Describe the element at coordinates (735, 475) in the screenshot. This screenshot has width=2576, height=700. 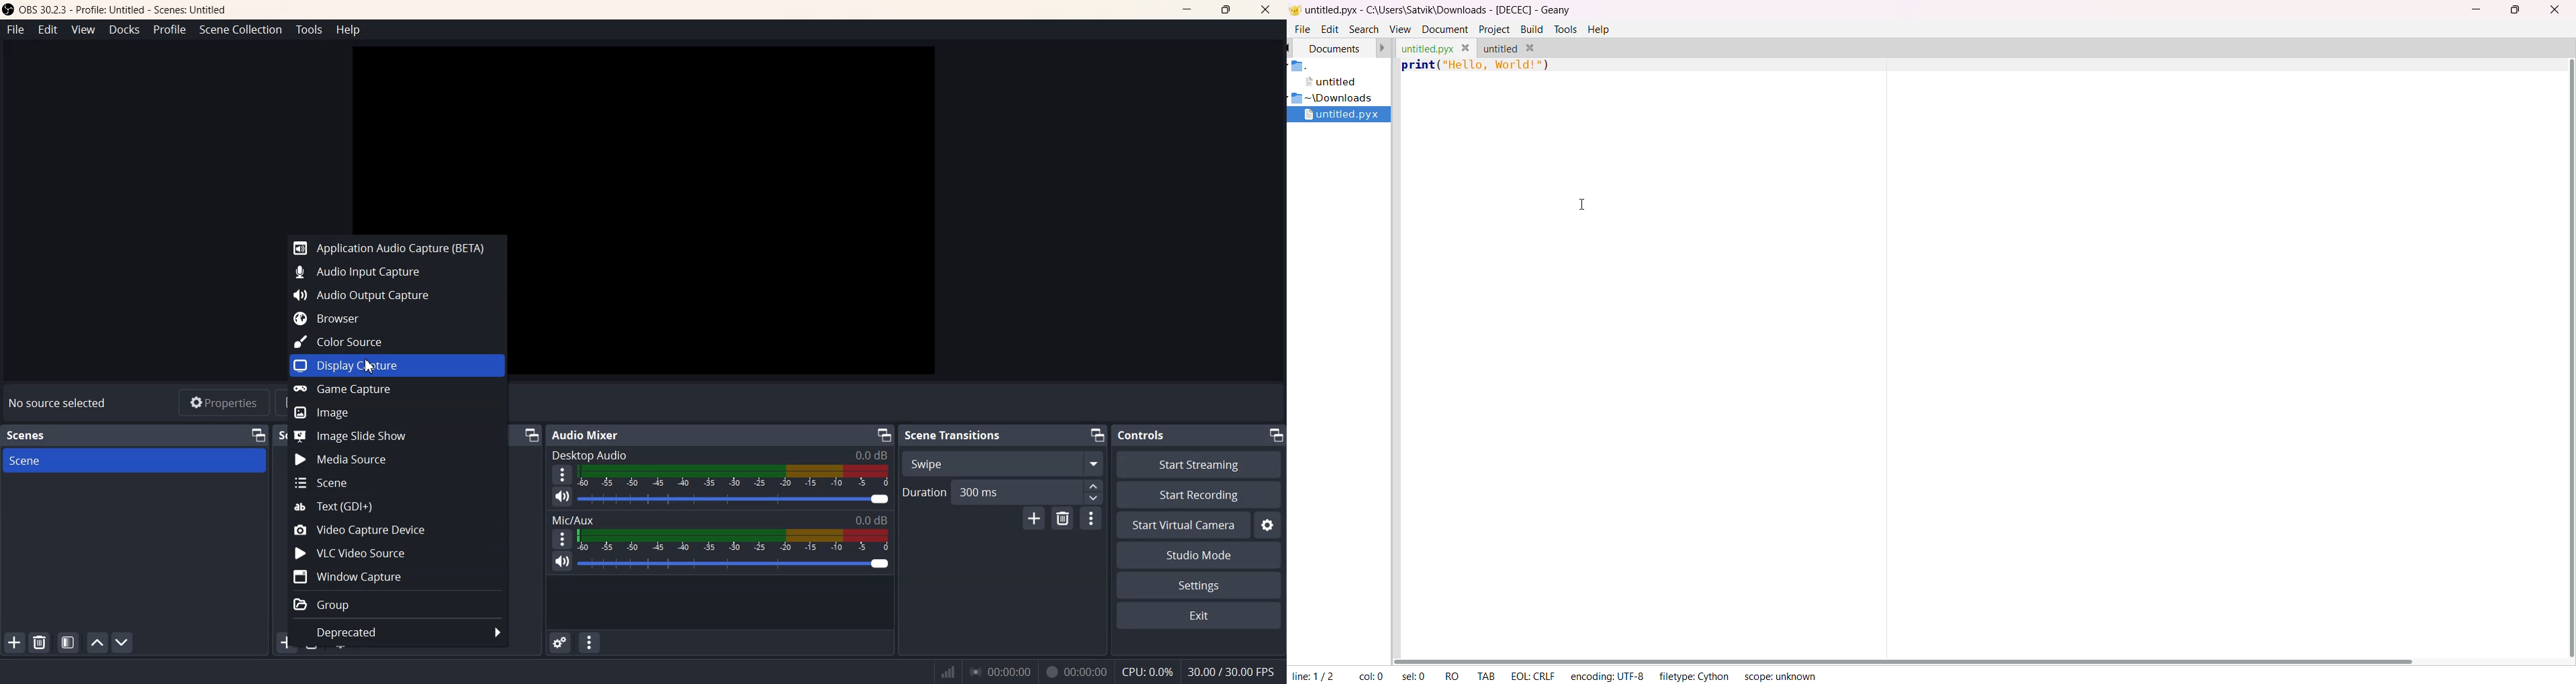
I see `Volume Indicator` at that location.